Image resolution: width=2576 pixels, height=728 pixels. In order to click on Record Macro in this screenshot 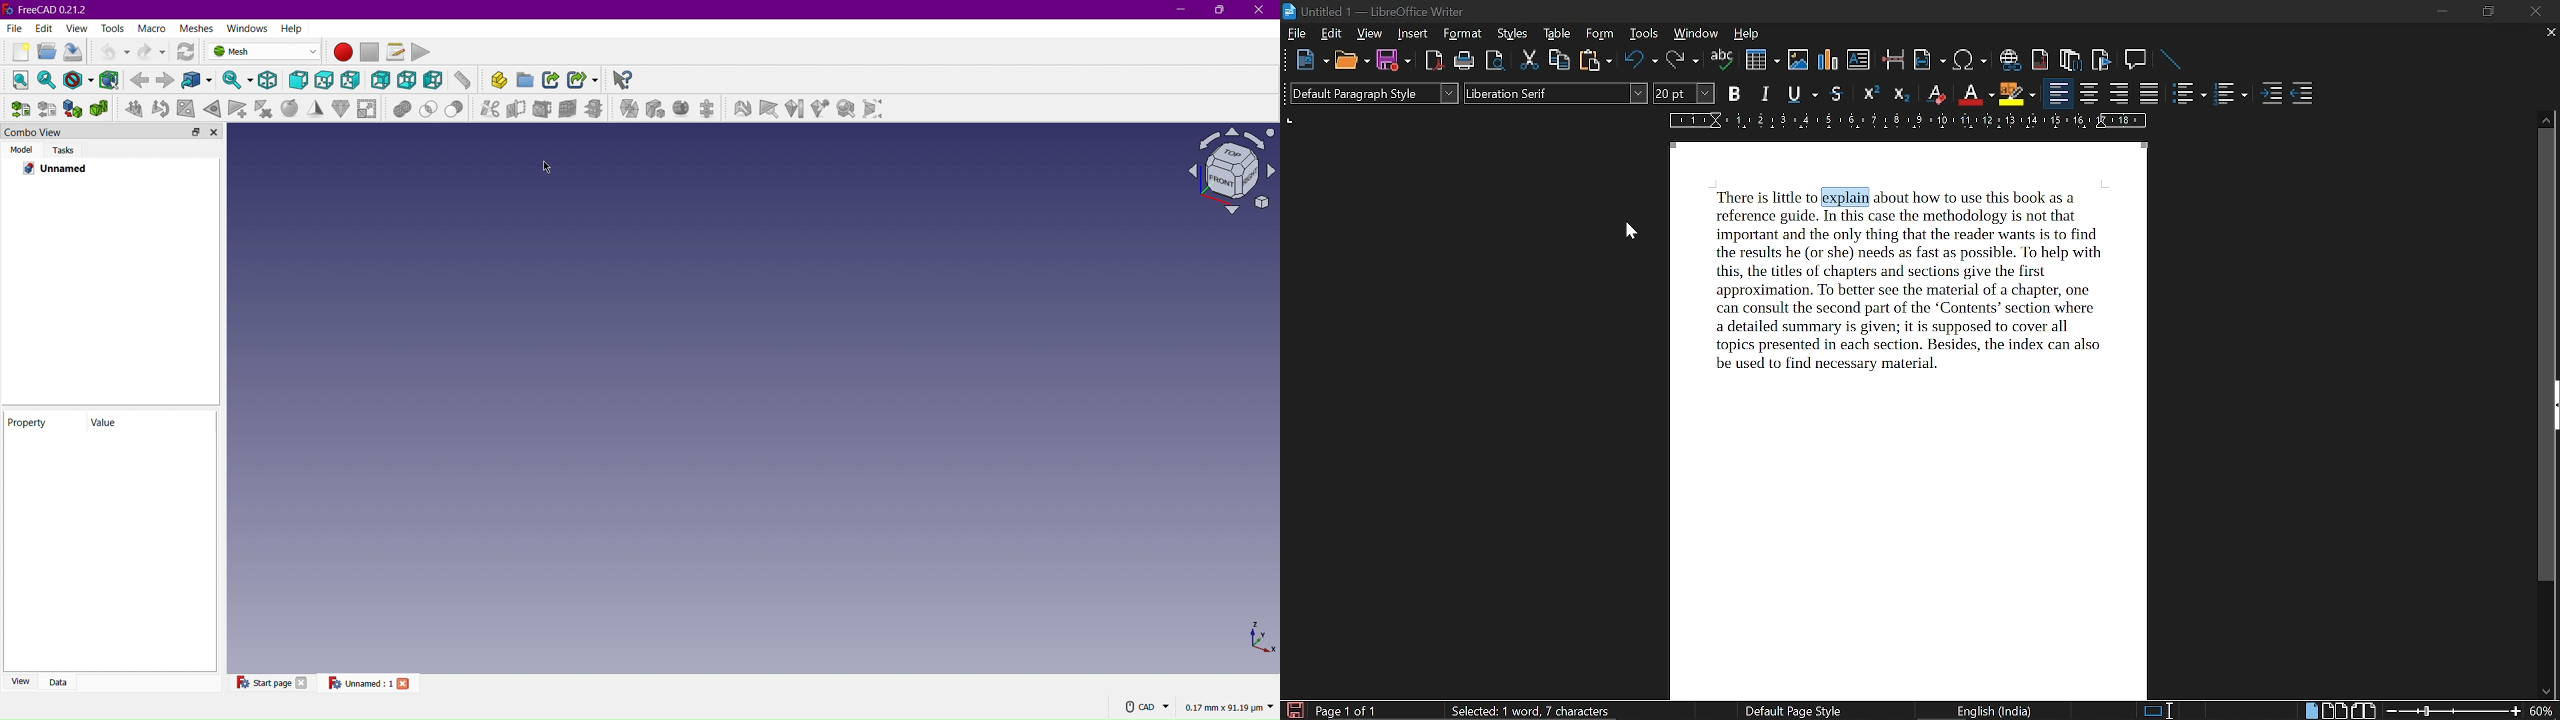, I will do `click(344, 53)`.